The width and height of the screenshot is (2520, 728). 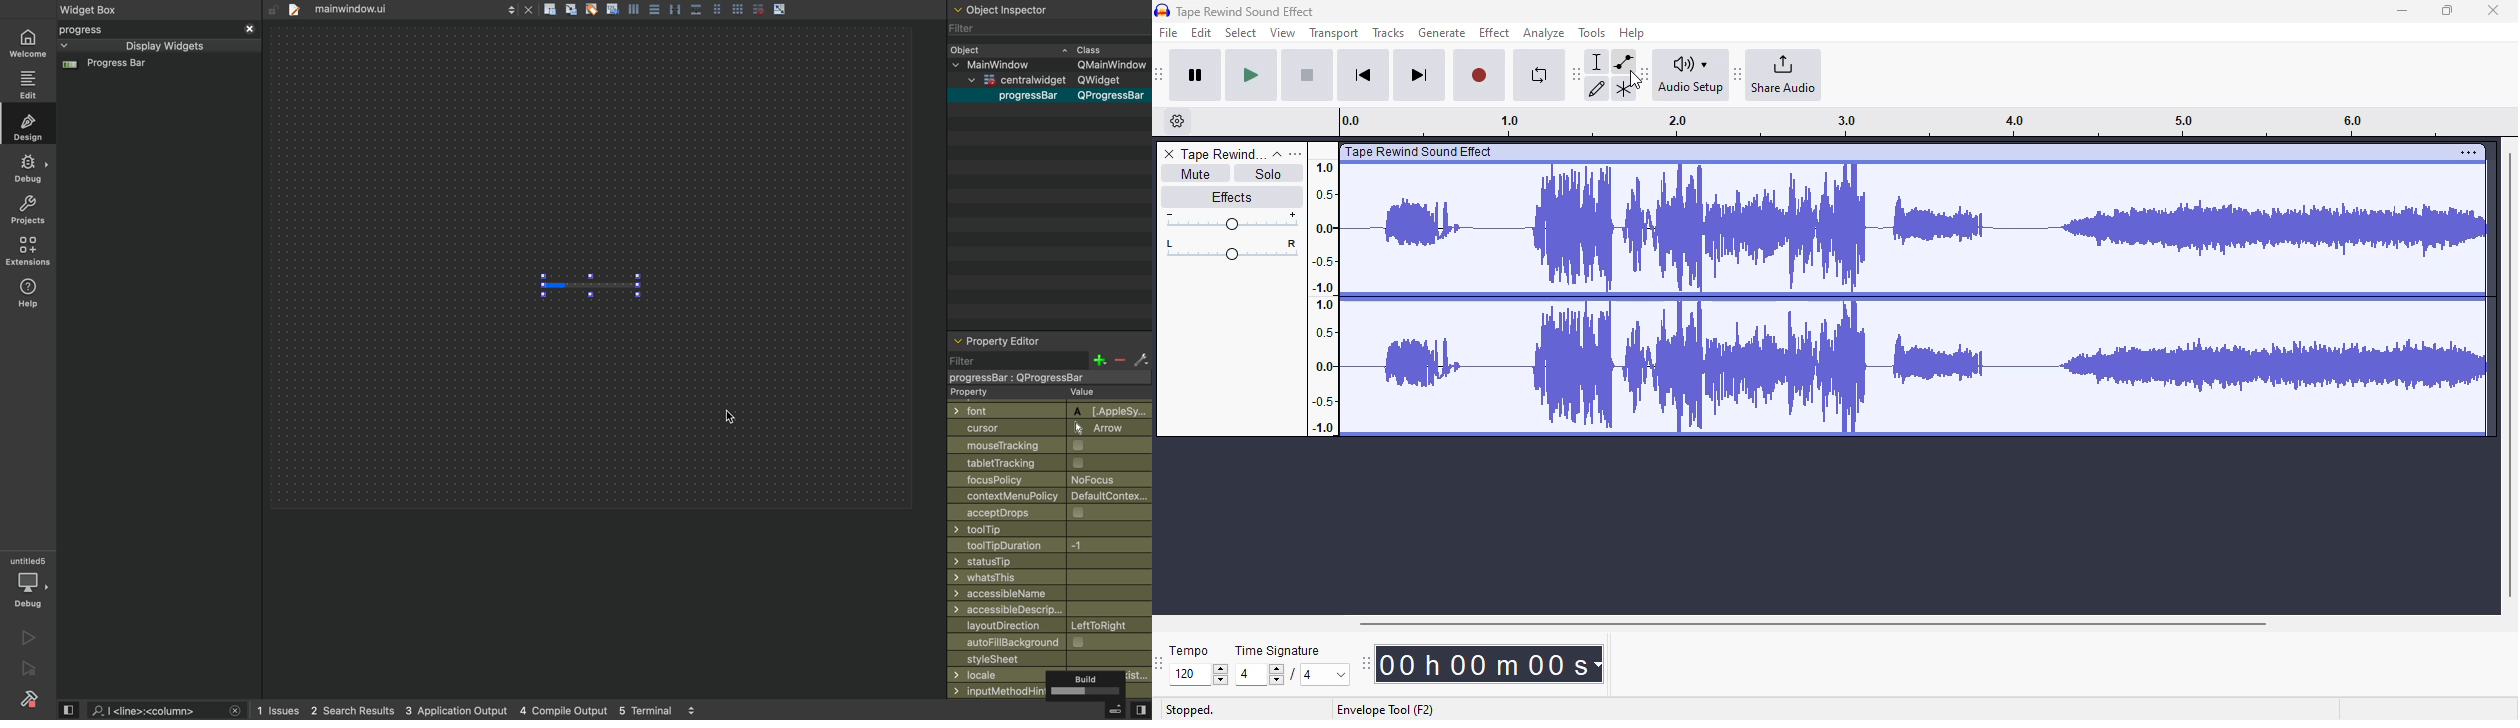 I want to click on Track timeline, so click(x=1896, y=122).